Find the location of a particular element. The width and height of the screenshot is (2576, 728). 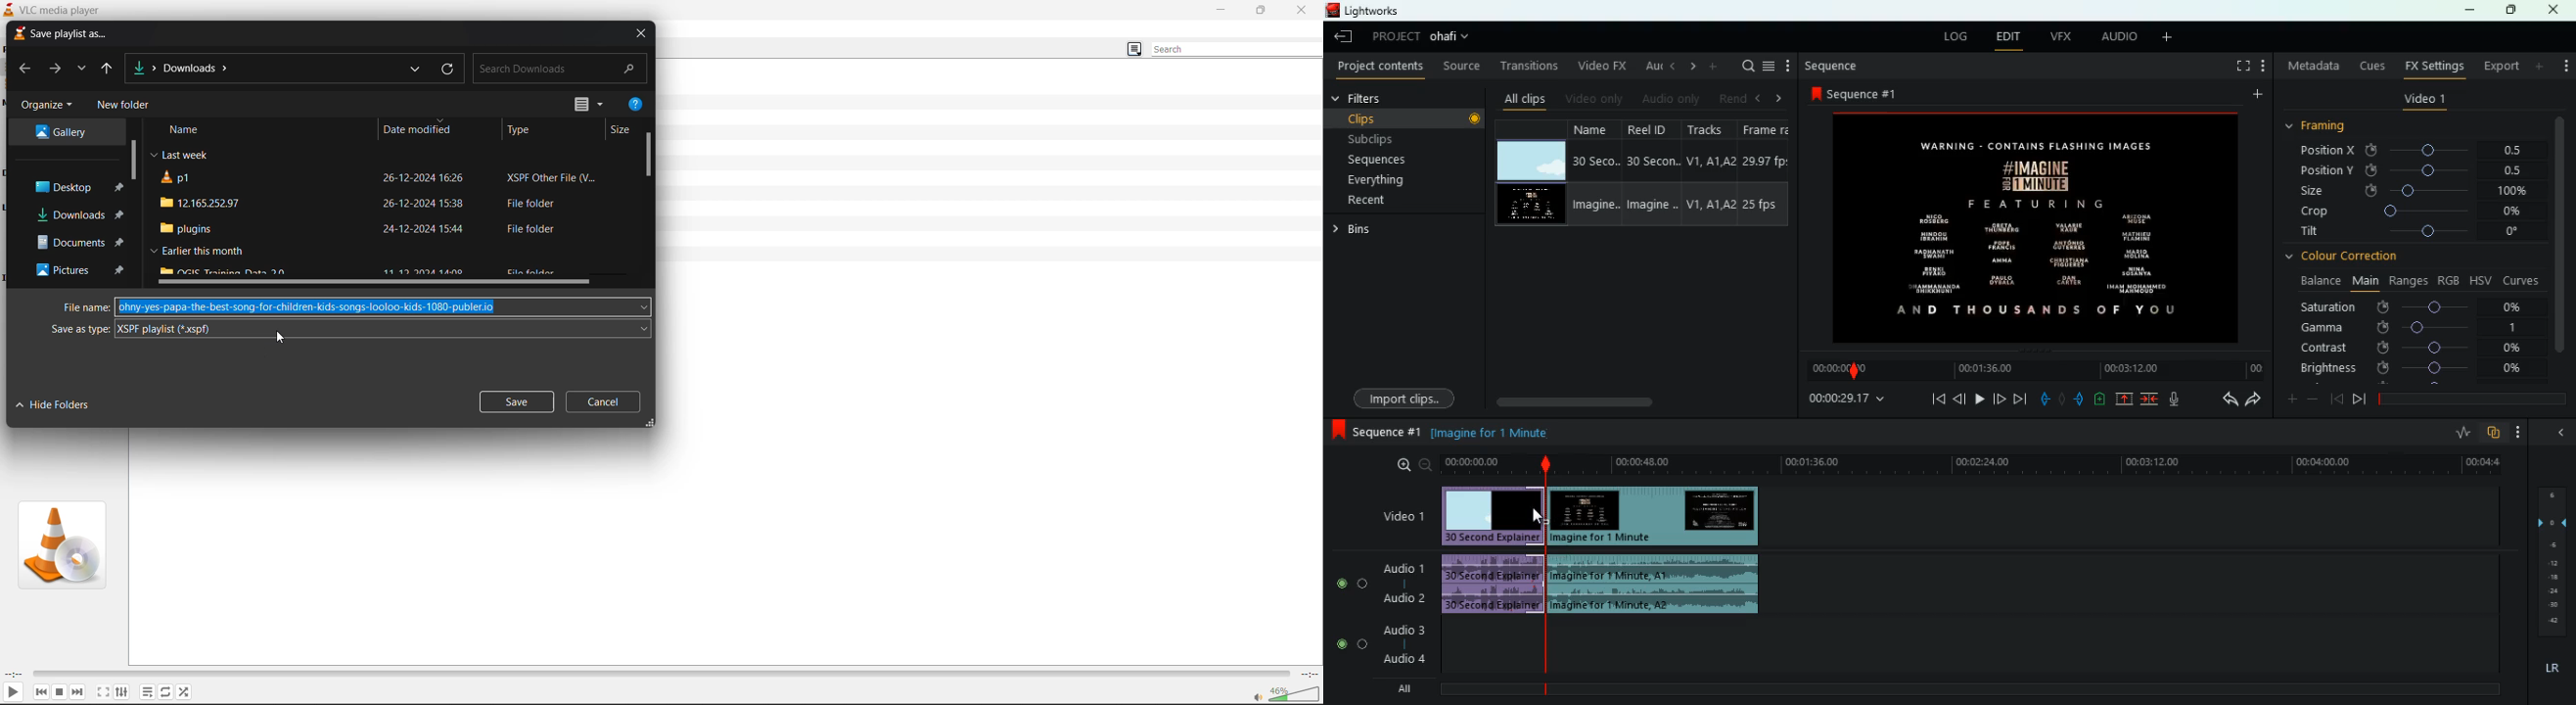

brightness is located at coordinates (2413, 369).